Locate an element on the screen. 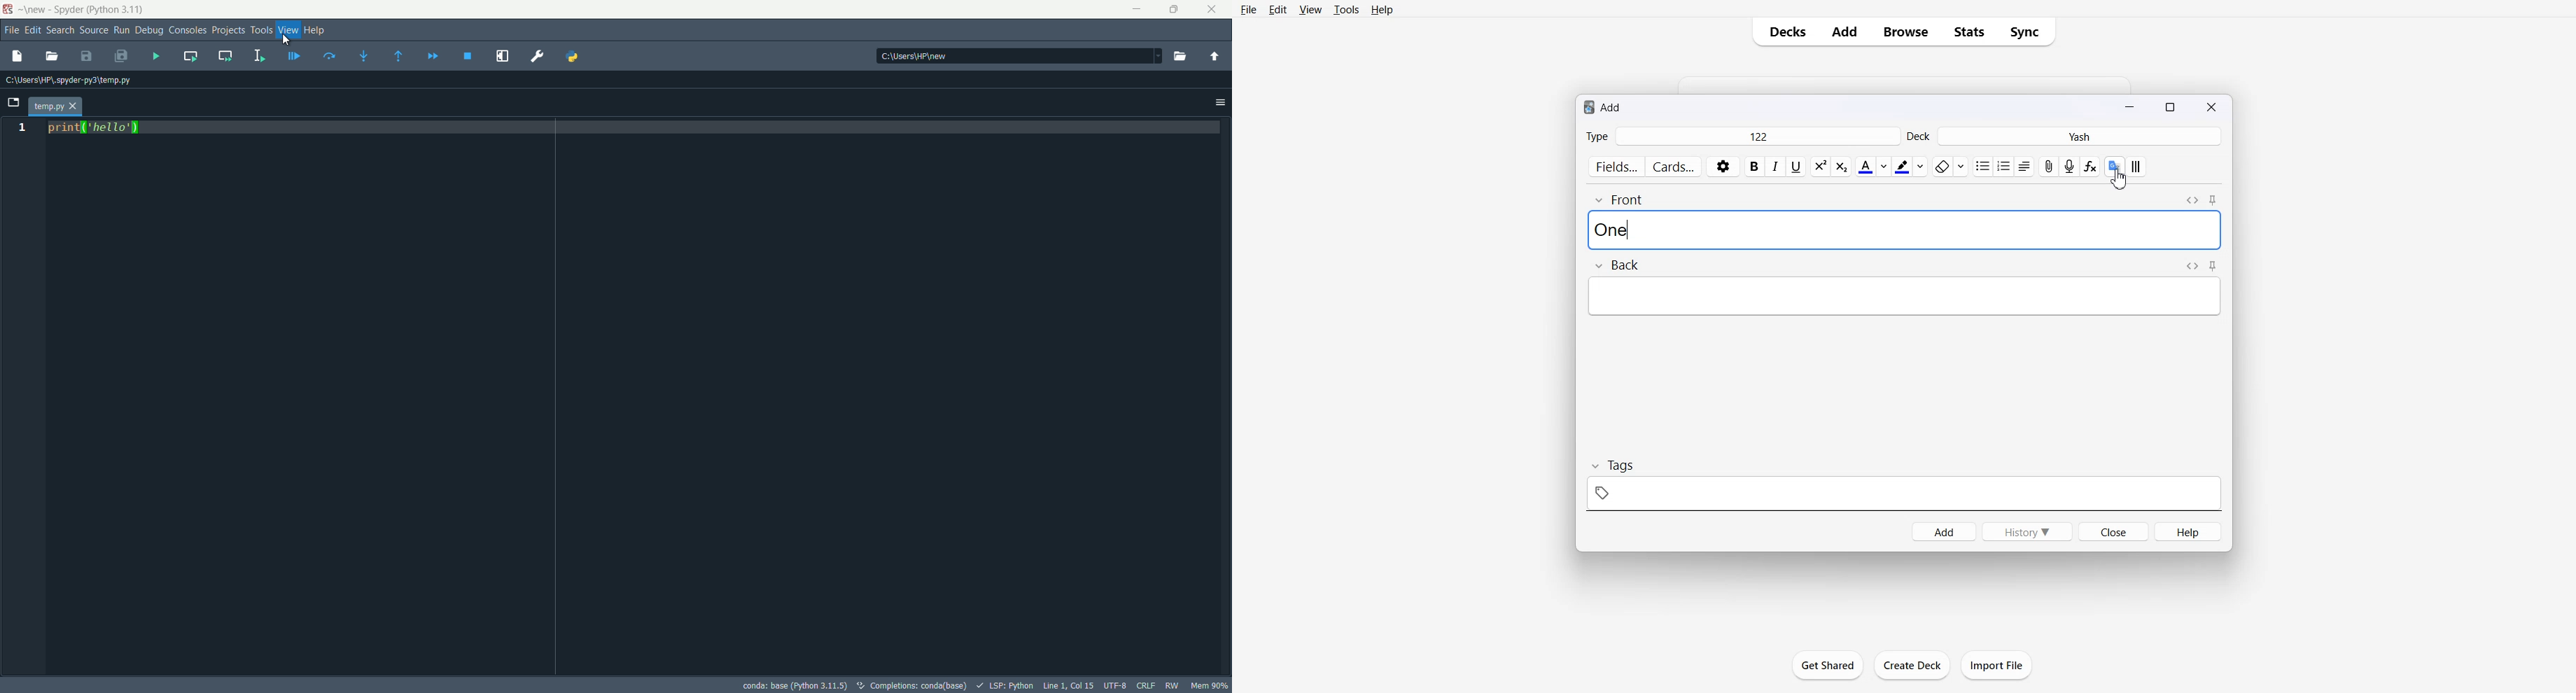  Attach File is located at coordinates (2049, 166).